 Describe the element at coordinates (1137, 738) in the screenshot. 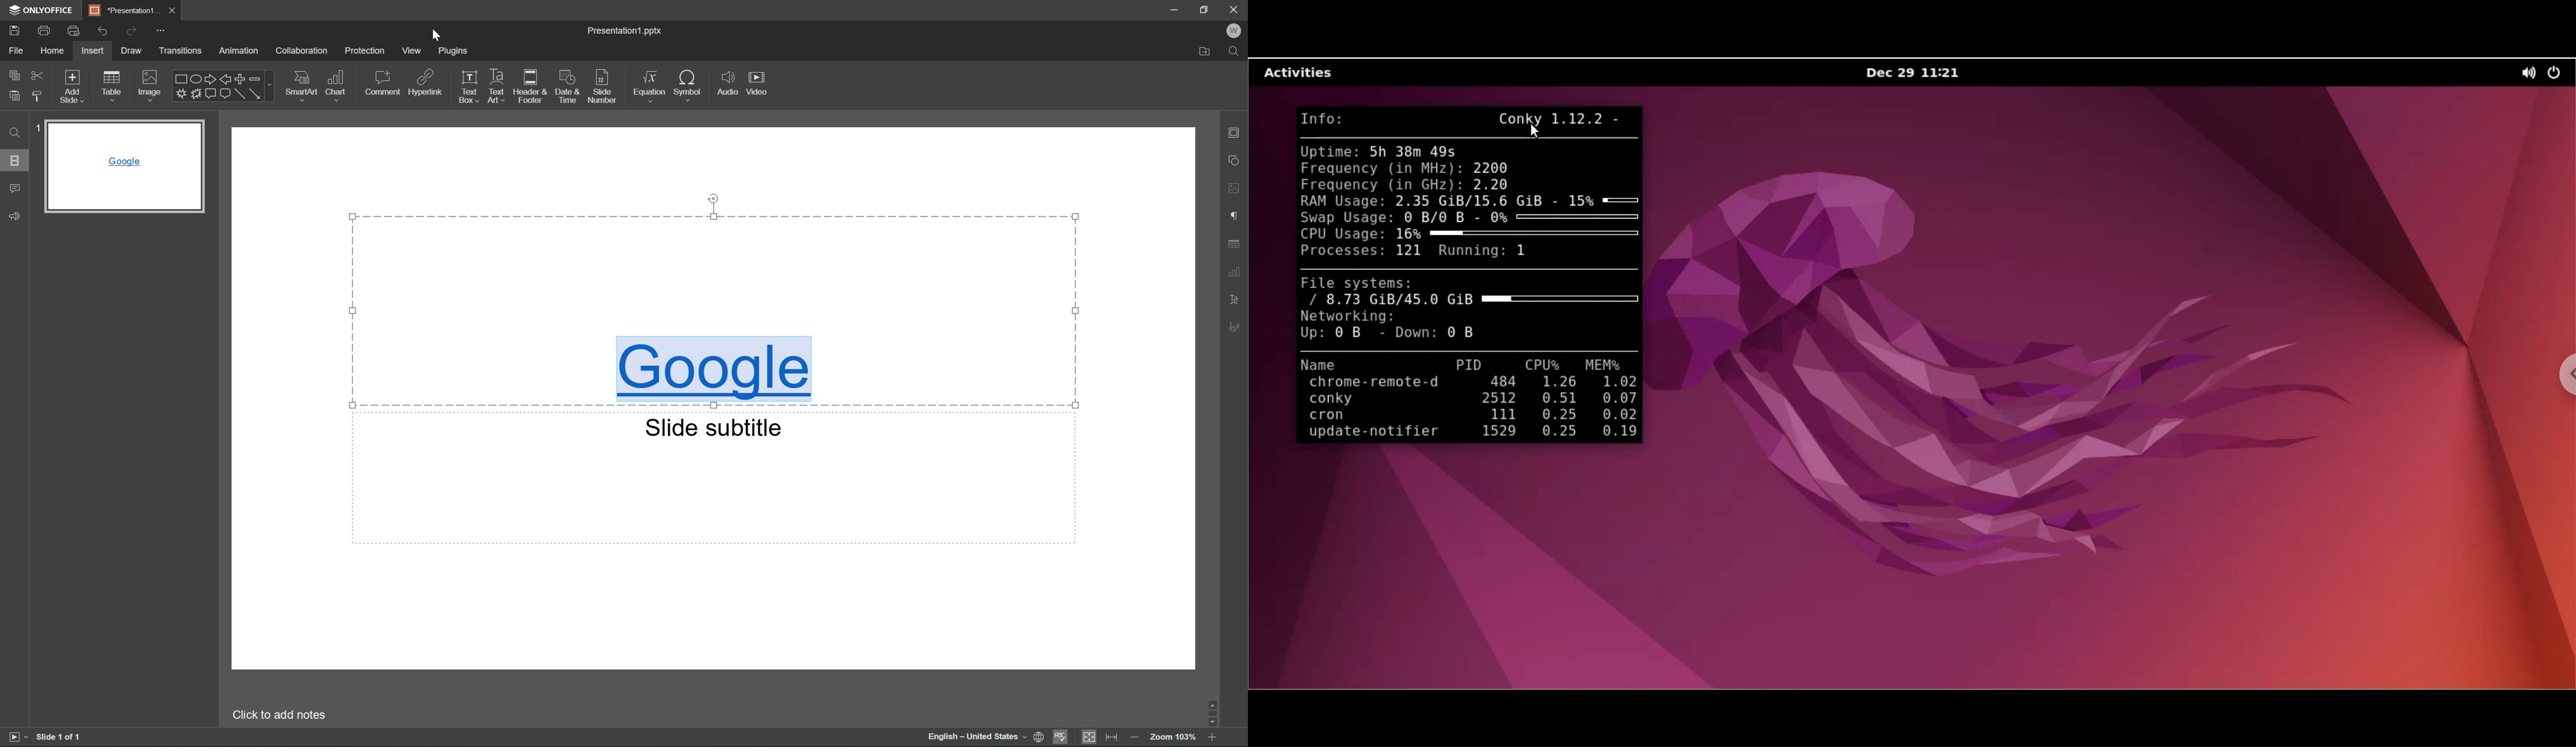

I see `Zoom out` at that location.